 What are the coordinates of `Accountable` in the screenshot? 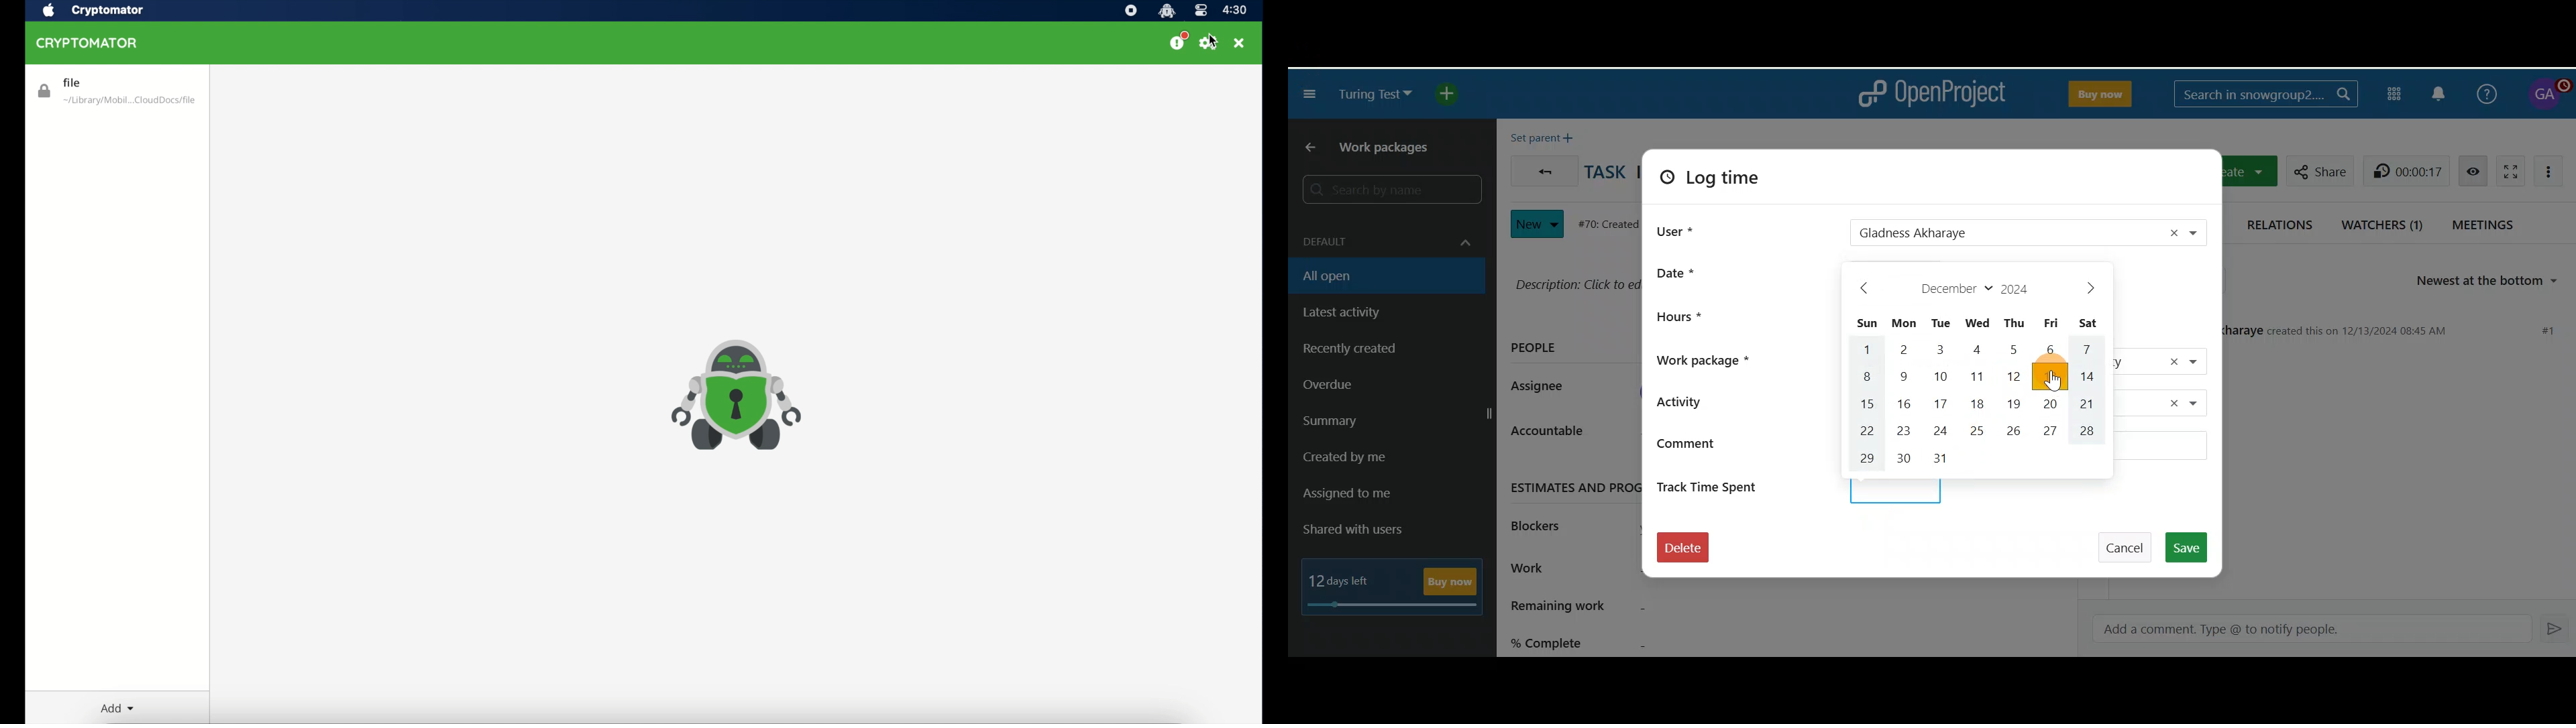 It's located at (1559, 436).